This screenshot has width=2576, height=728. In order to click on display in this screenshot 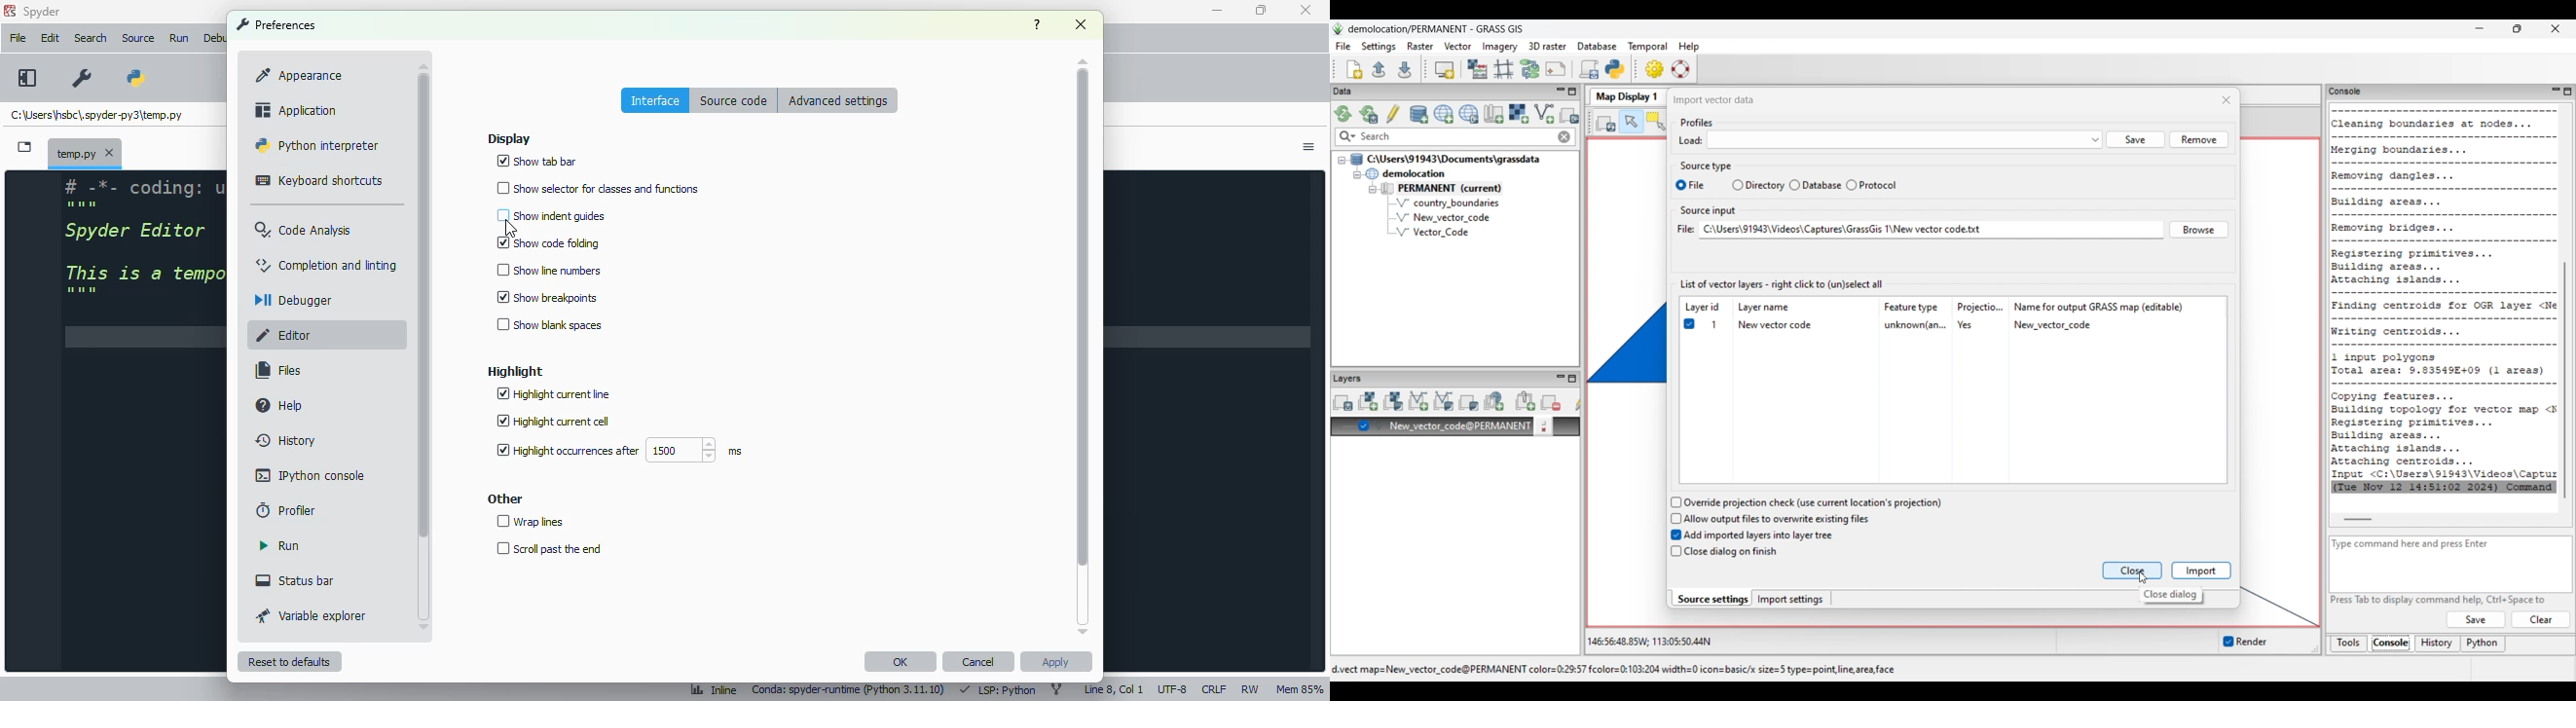, I will do `click(511, 139)`.